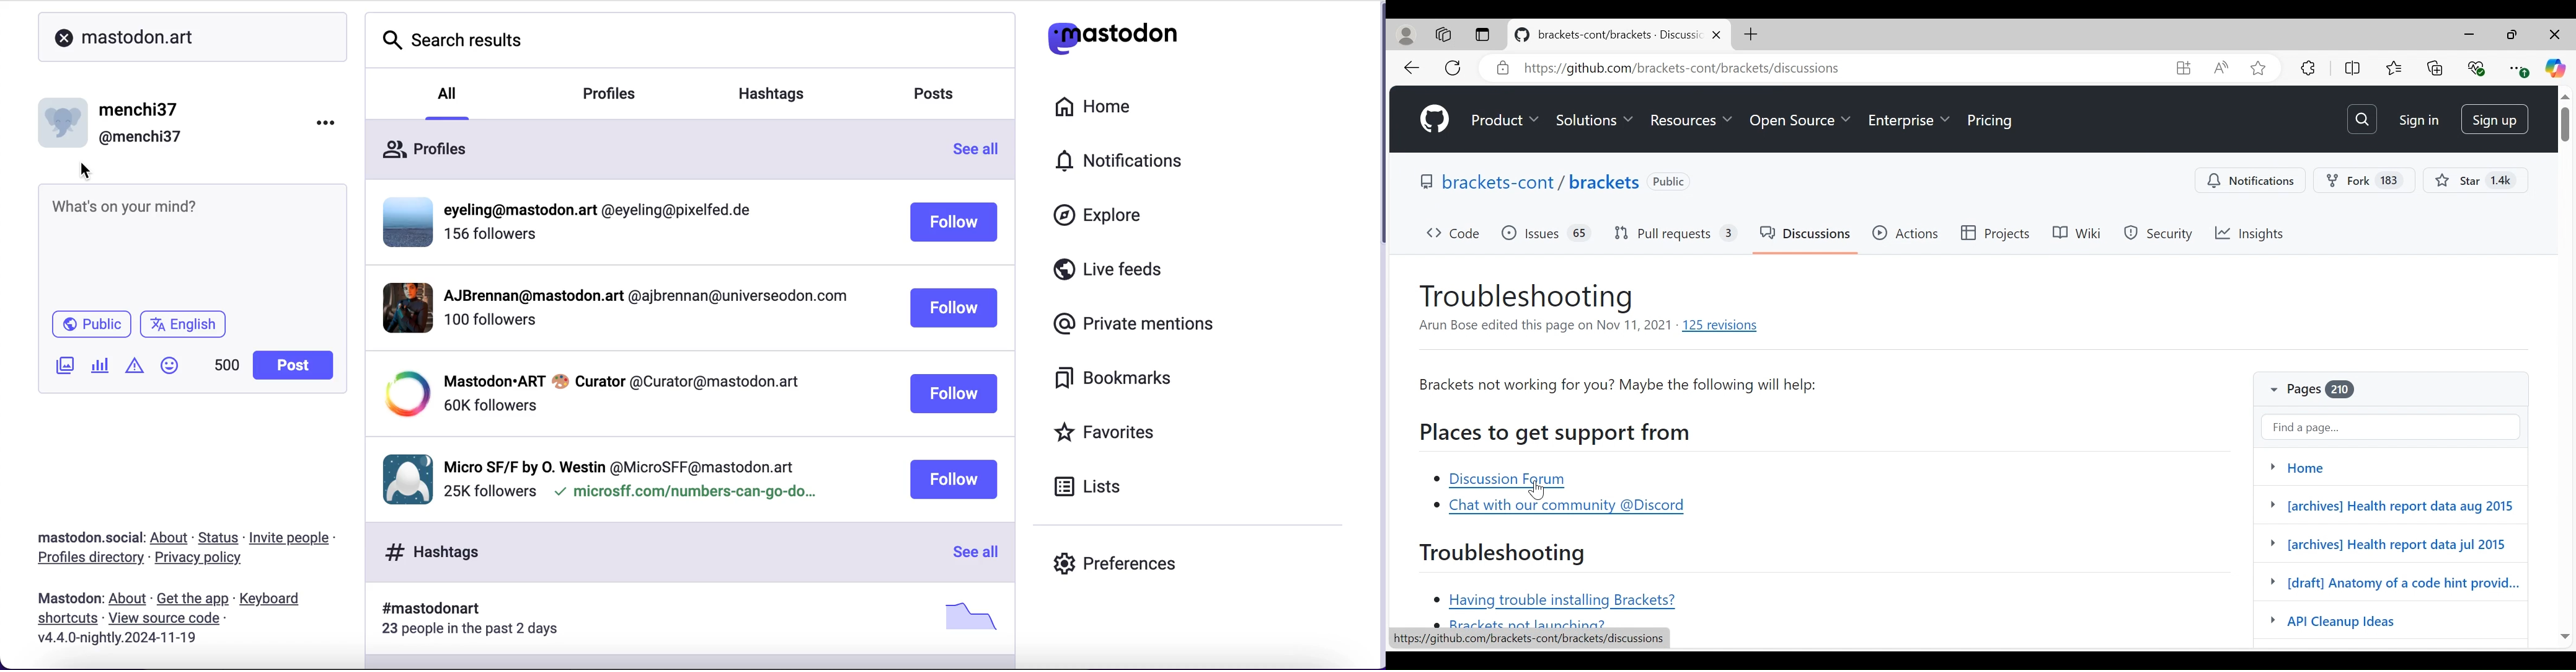 Image resolution: width=2576 pixels, height=672 pixels. I want to click on profile, so click(600, 394).